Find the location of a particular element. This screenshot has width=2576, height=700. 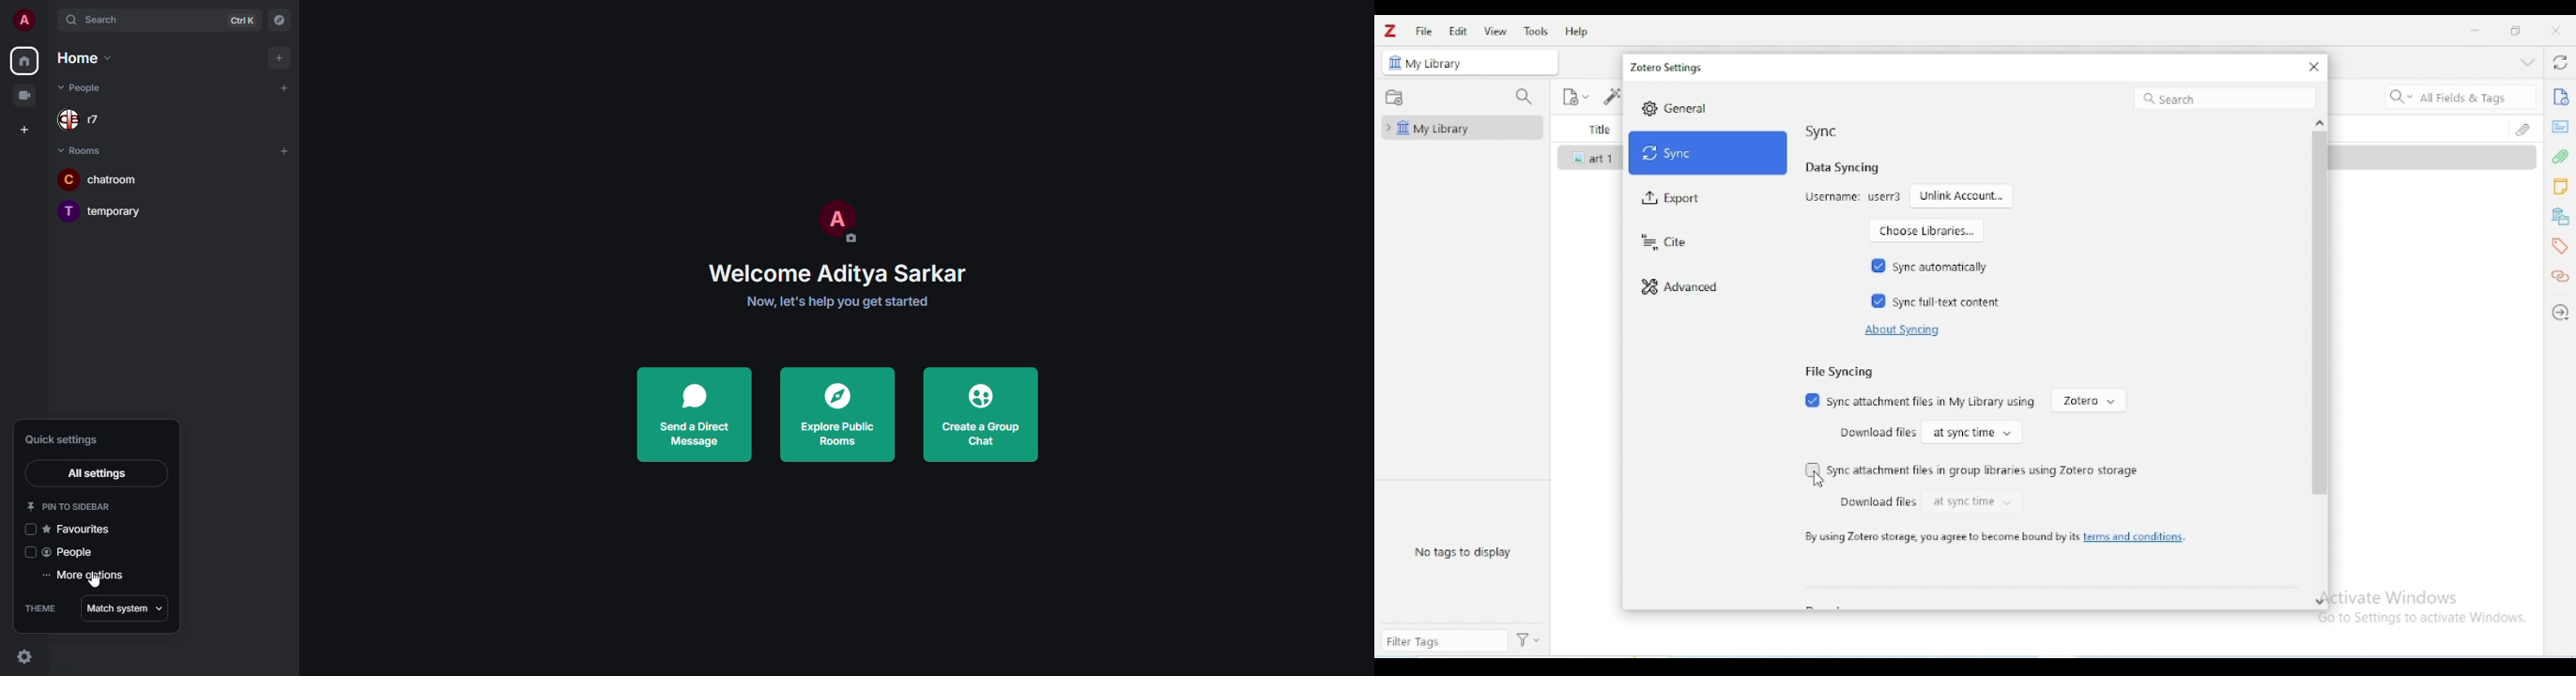

unlink account... is located at coordinates (1962, 195).